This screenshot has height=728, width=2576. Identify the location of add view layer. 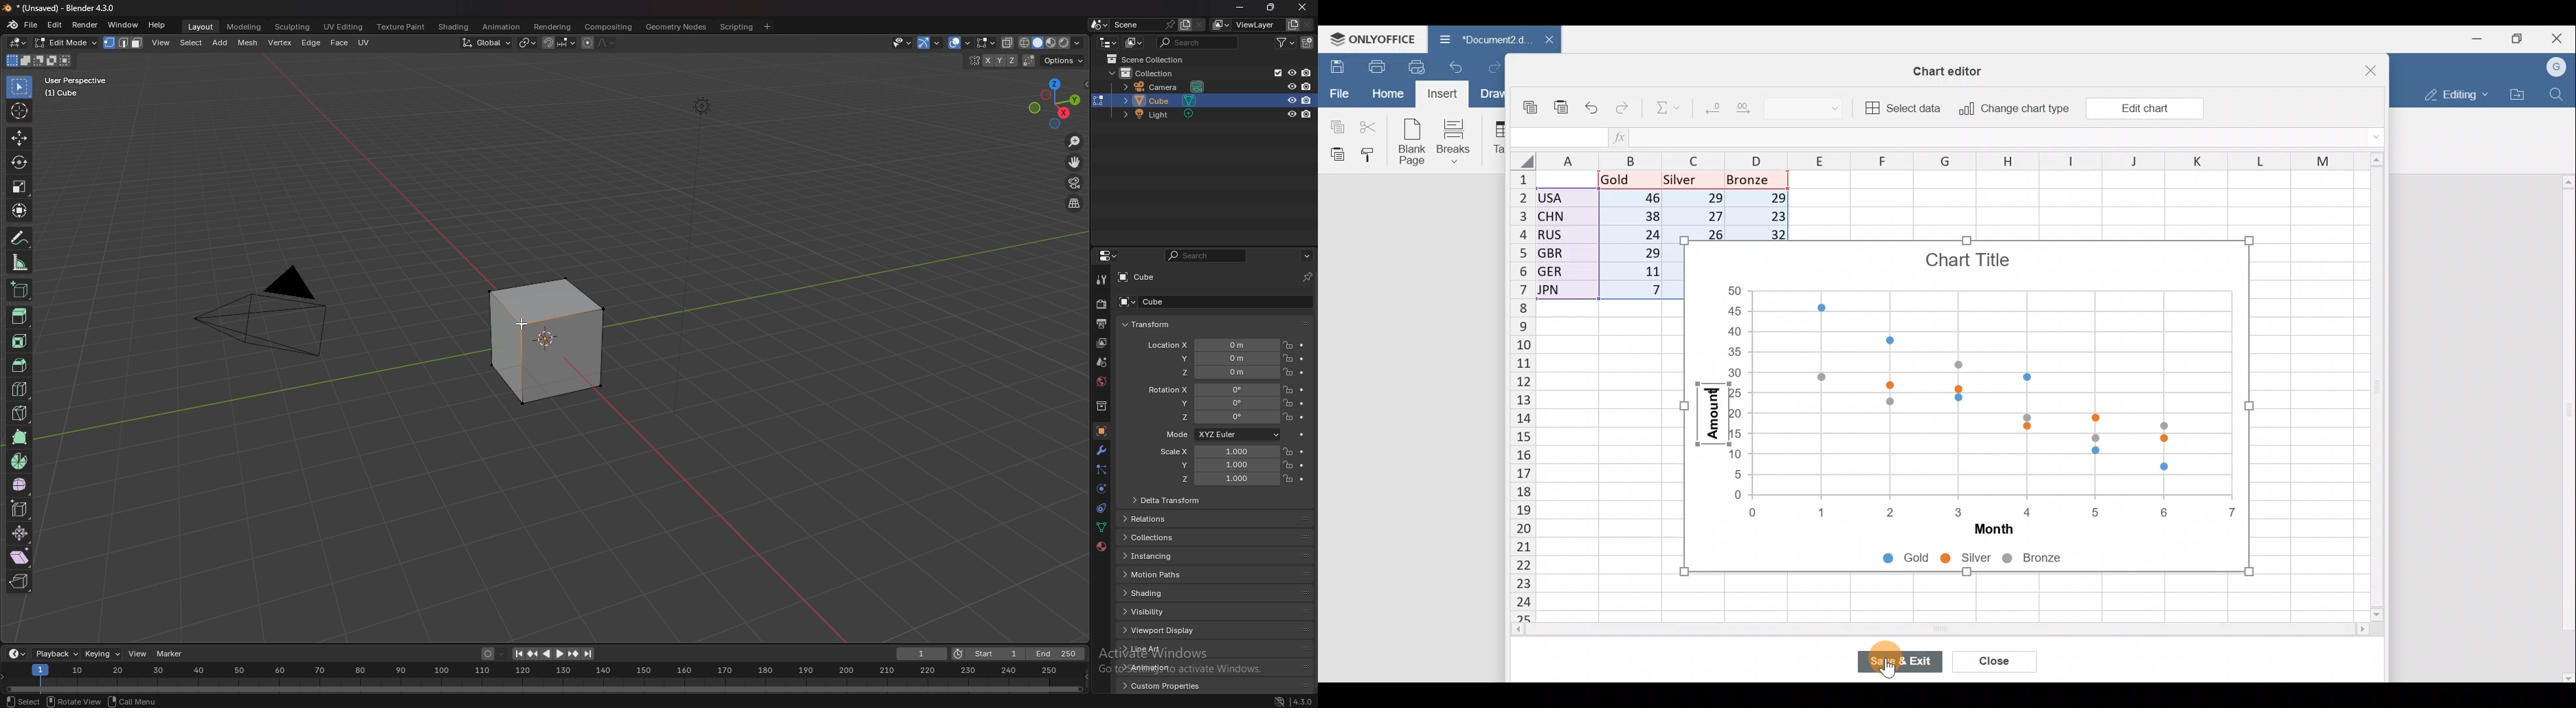
(1293, 24).